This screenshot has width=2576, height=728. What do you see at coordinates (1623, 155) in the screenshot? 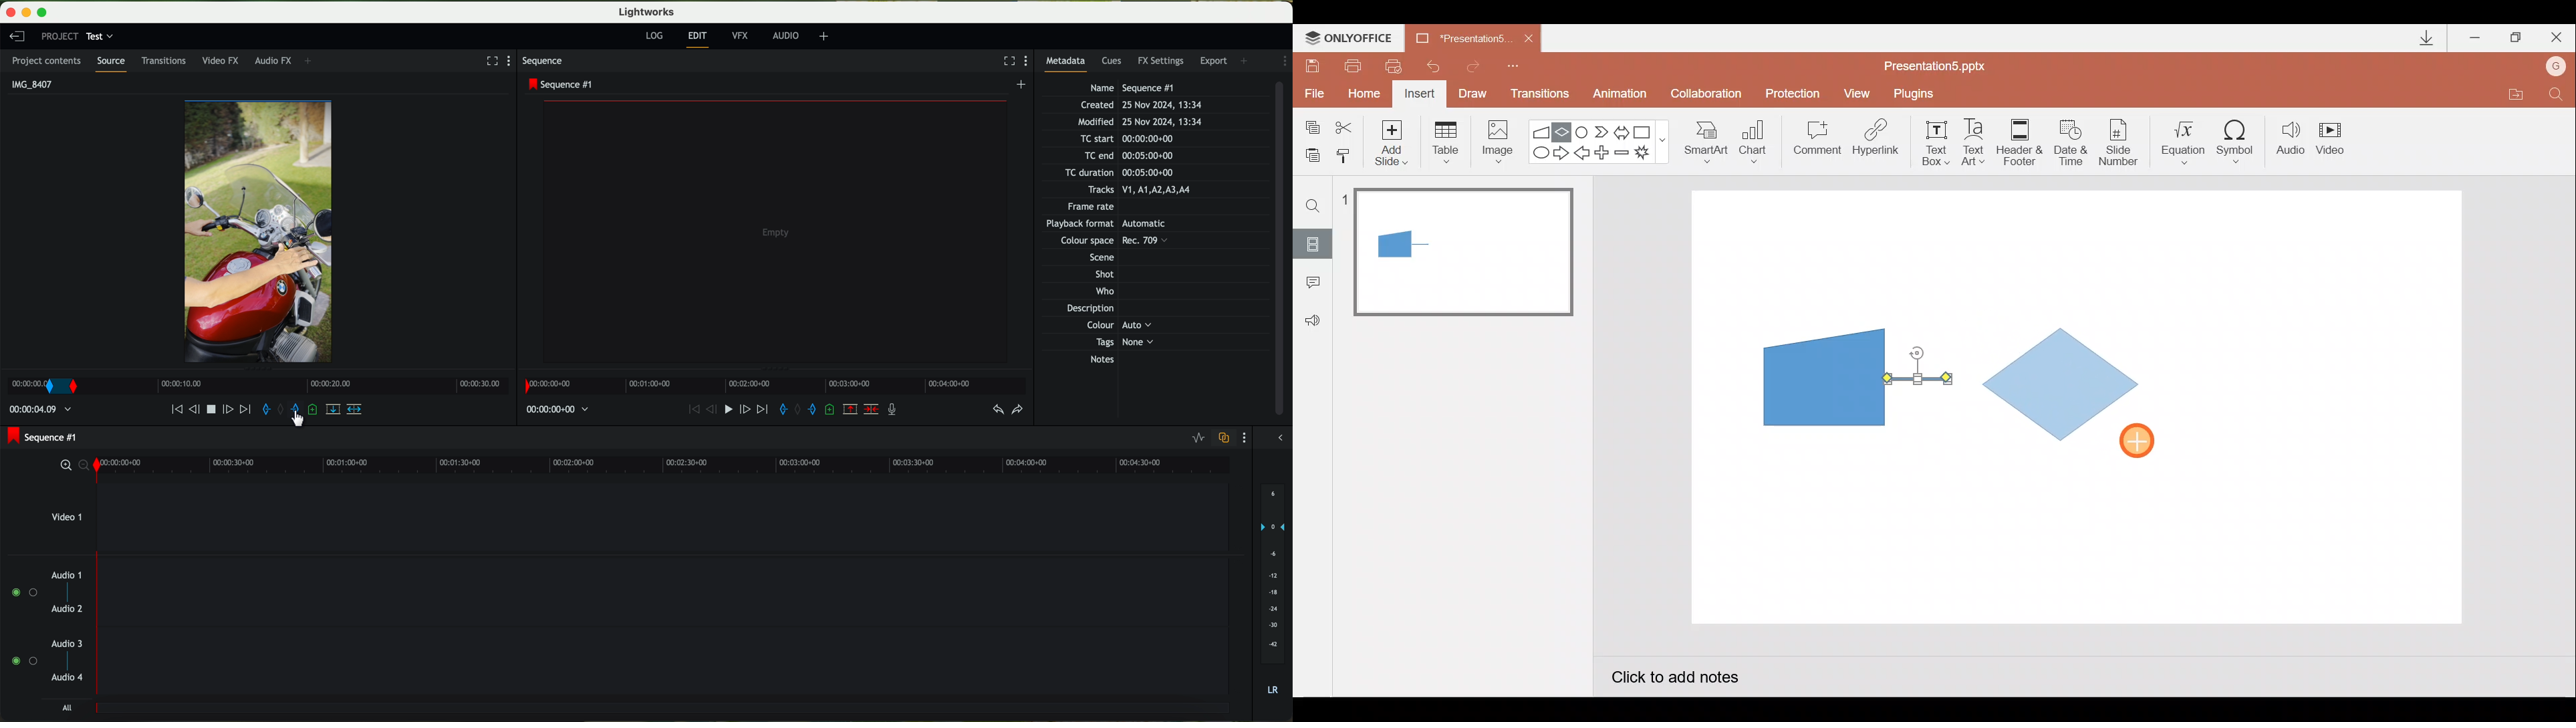
I see `Minus` at bounding box center [1623, 155].